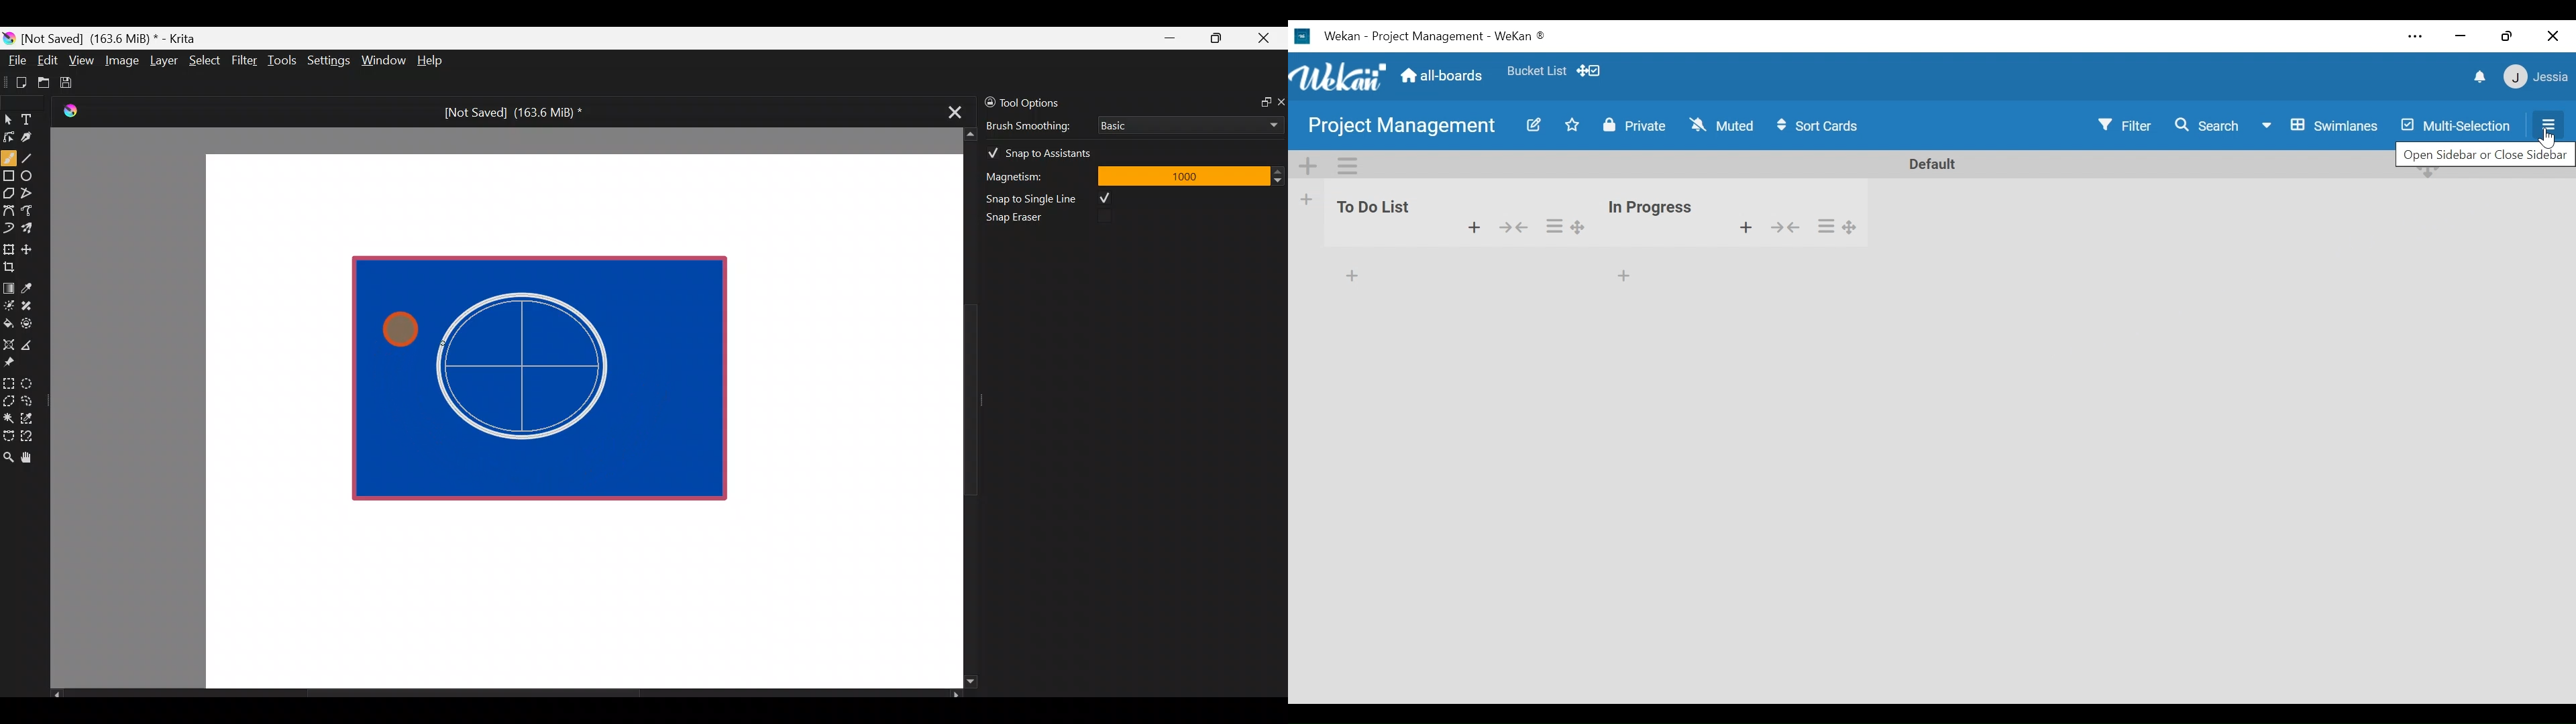  Describe the element at coordinates (8, 194) in the screenshot. I see `Polygon tool` at that location.